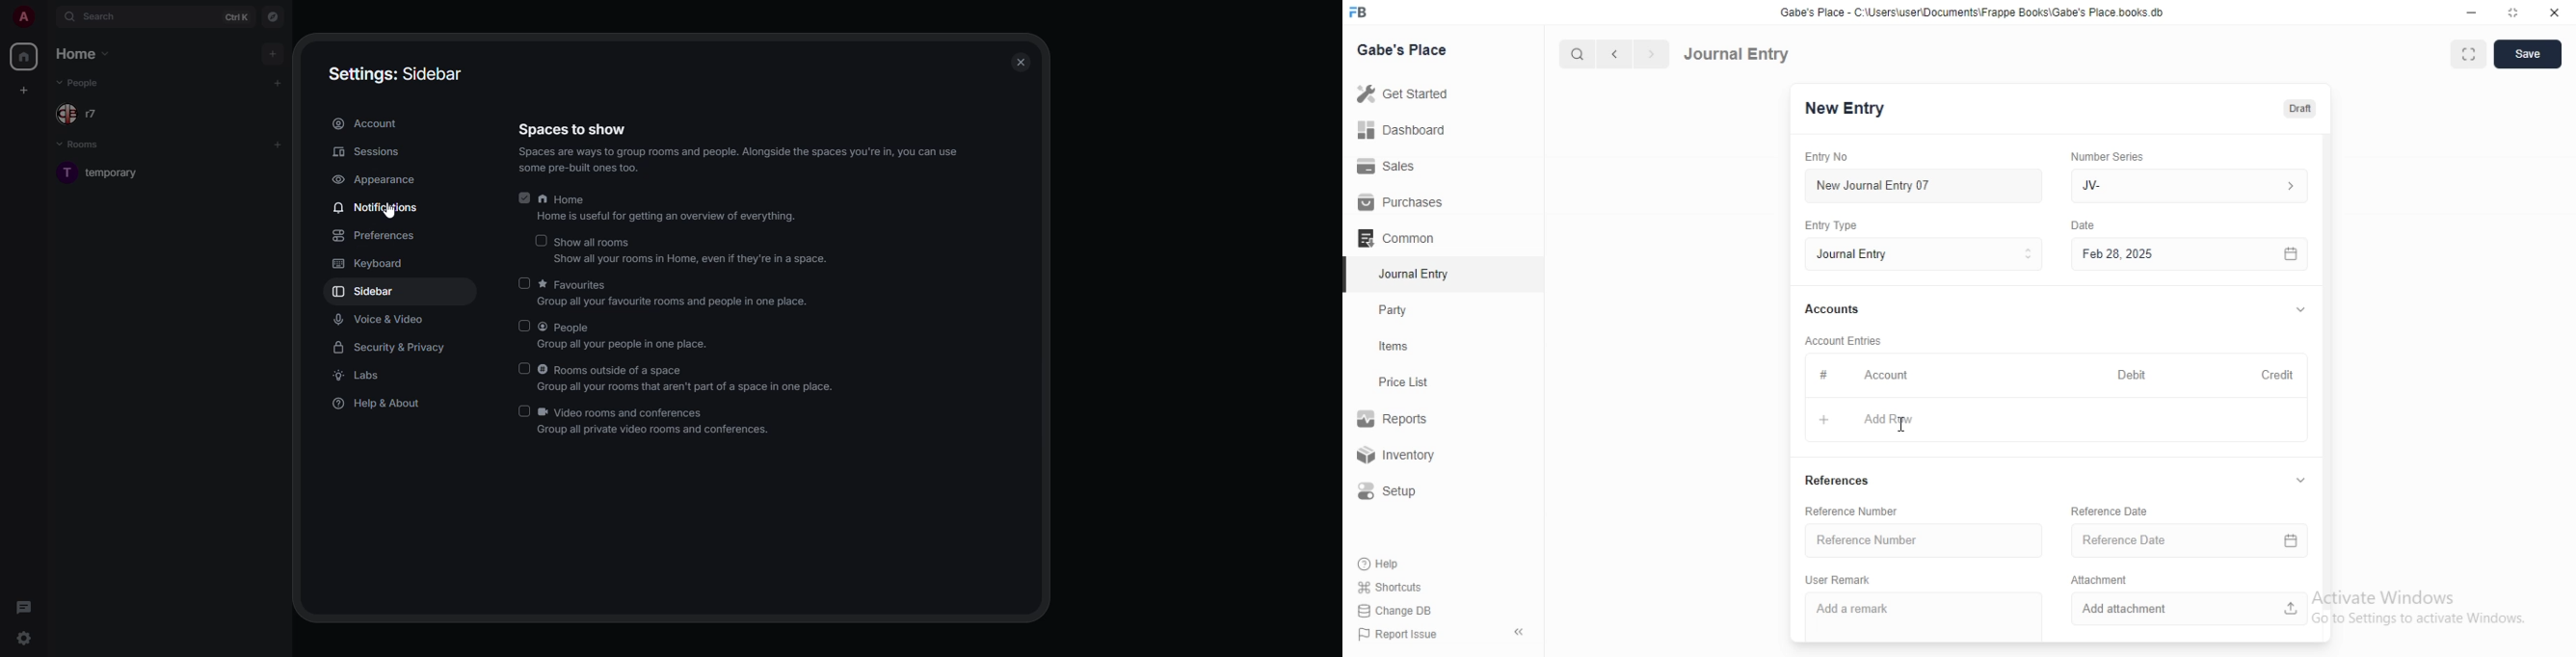  What do you see at coordinates (1401, 95) in the screenshot?
I see `Get Started` at bounding box center [1401, 95].